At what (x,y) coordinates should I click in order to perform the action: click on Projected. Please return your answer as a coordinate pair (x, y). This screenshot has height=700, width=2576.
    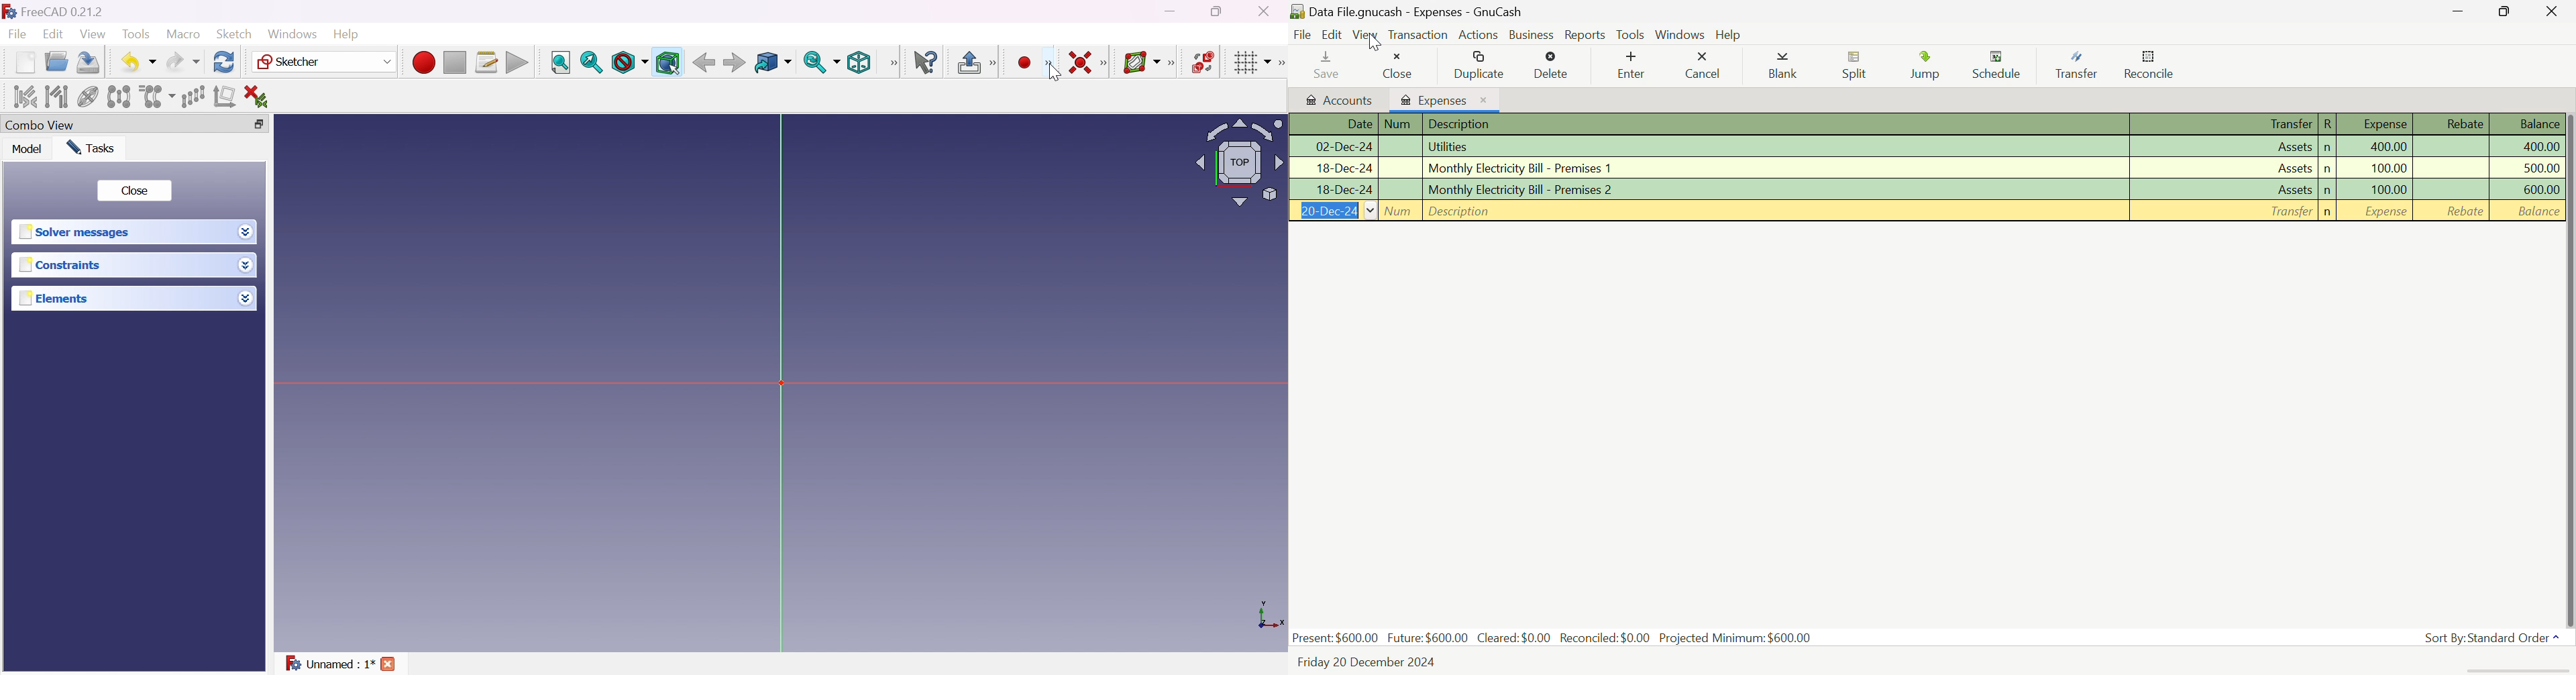
    Looking at the image, I should click on (1735, 637).